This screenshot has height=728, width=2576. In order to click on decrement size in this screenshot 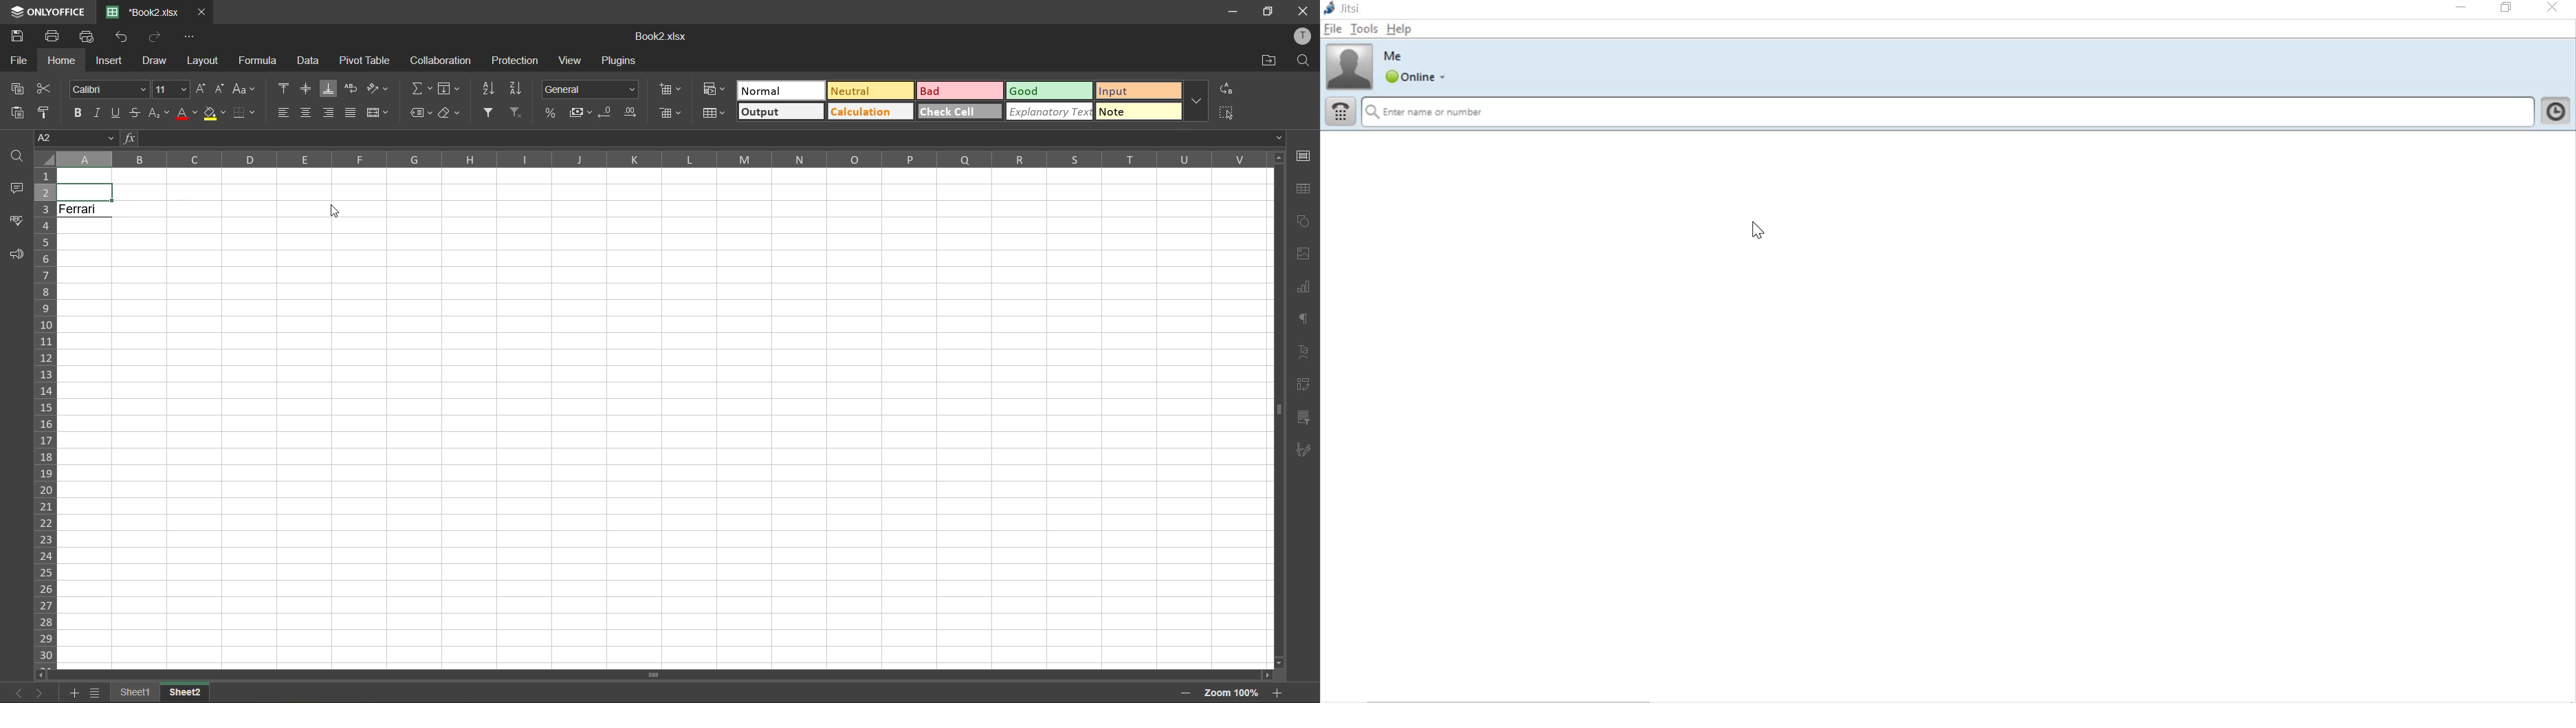, I will do `click(222, 89)`.